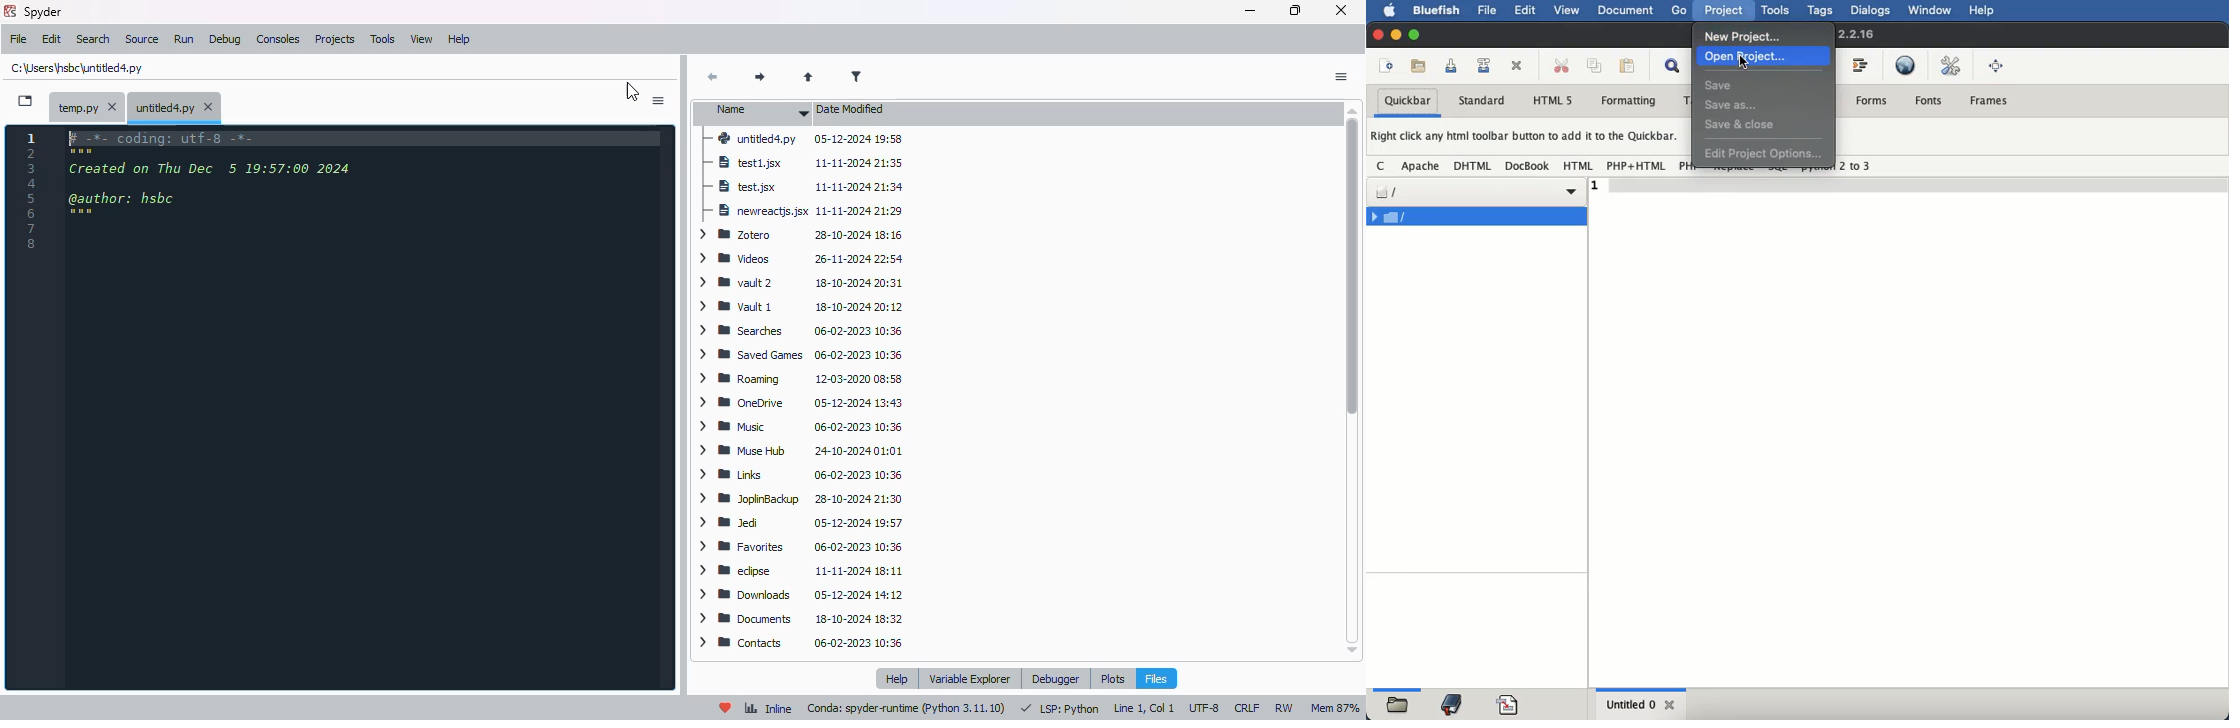 The height and width of the screenshot is (728, 2240). What do you see at coordinates (1508, 702) in the screenshot?
I see `code` at bounding box center [1508, 702].